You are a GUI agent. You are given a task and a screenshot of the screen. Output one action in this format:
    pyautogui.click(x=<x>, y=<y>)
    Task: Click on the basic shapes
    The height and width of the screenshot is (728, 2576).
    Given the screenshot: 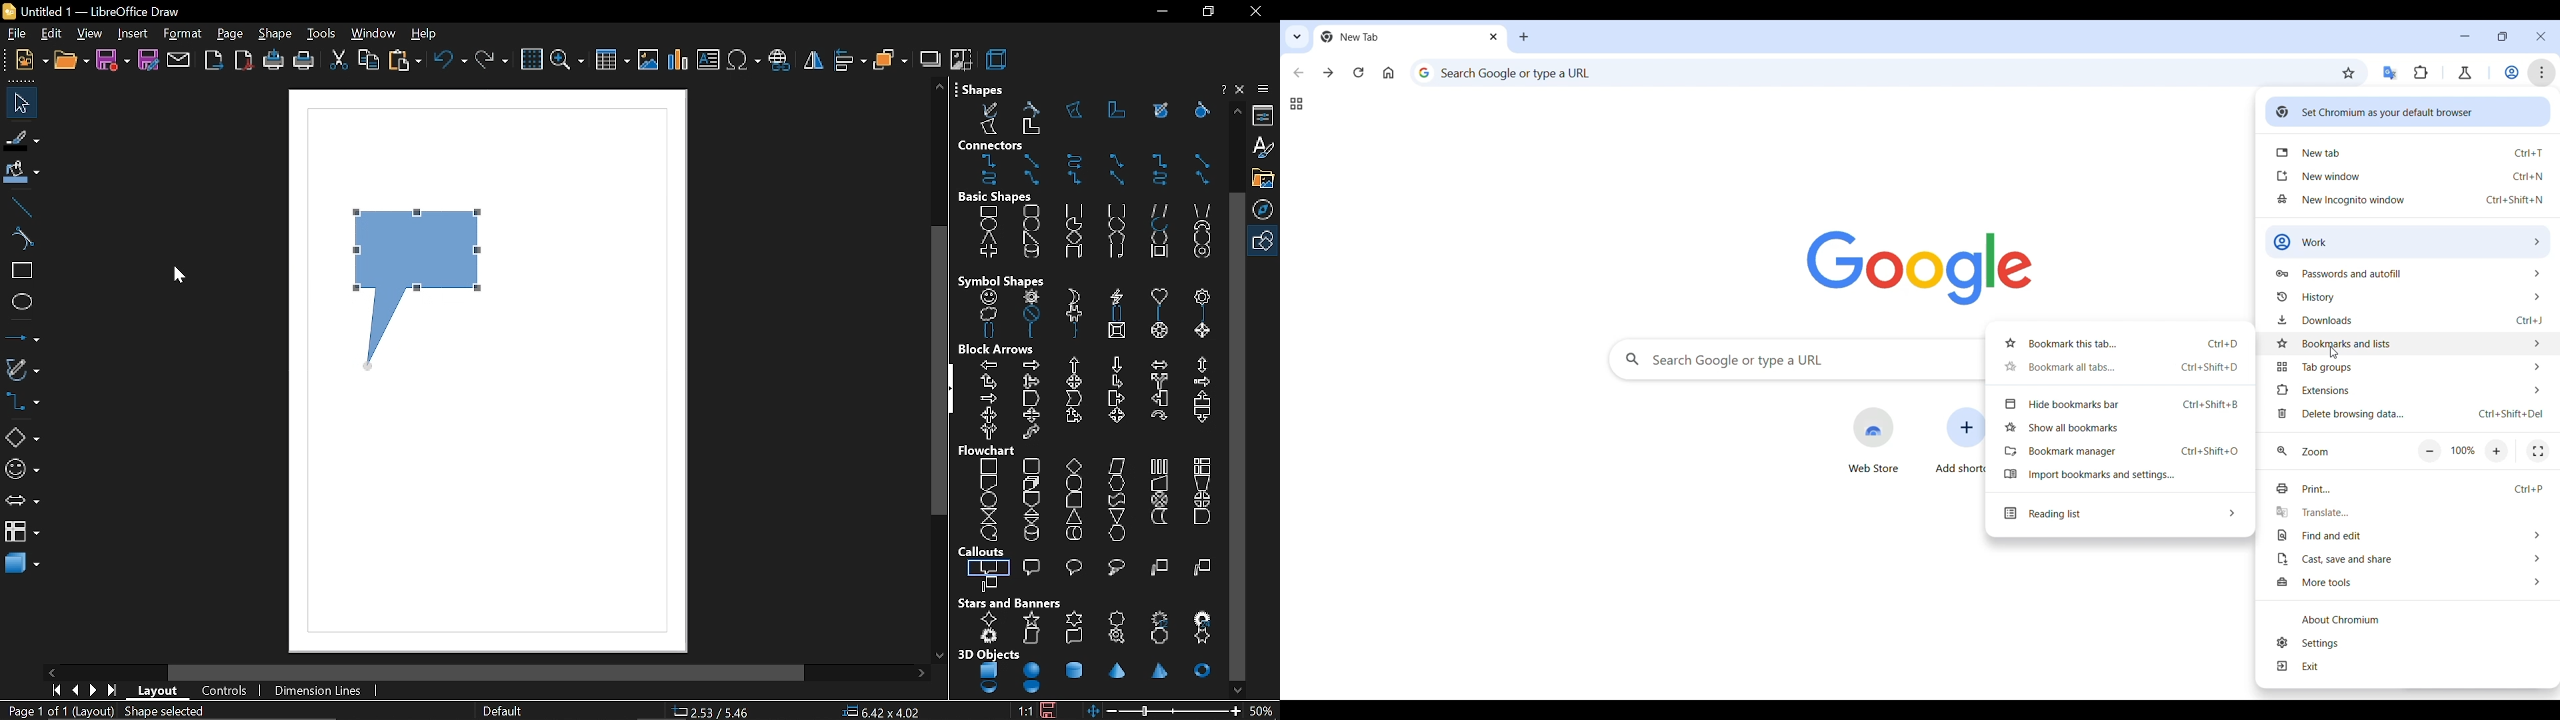 What is the action you would take?
    pyautogui.click(x=997, y=197)
    